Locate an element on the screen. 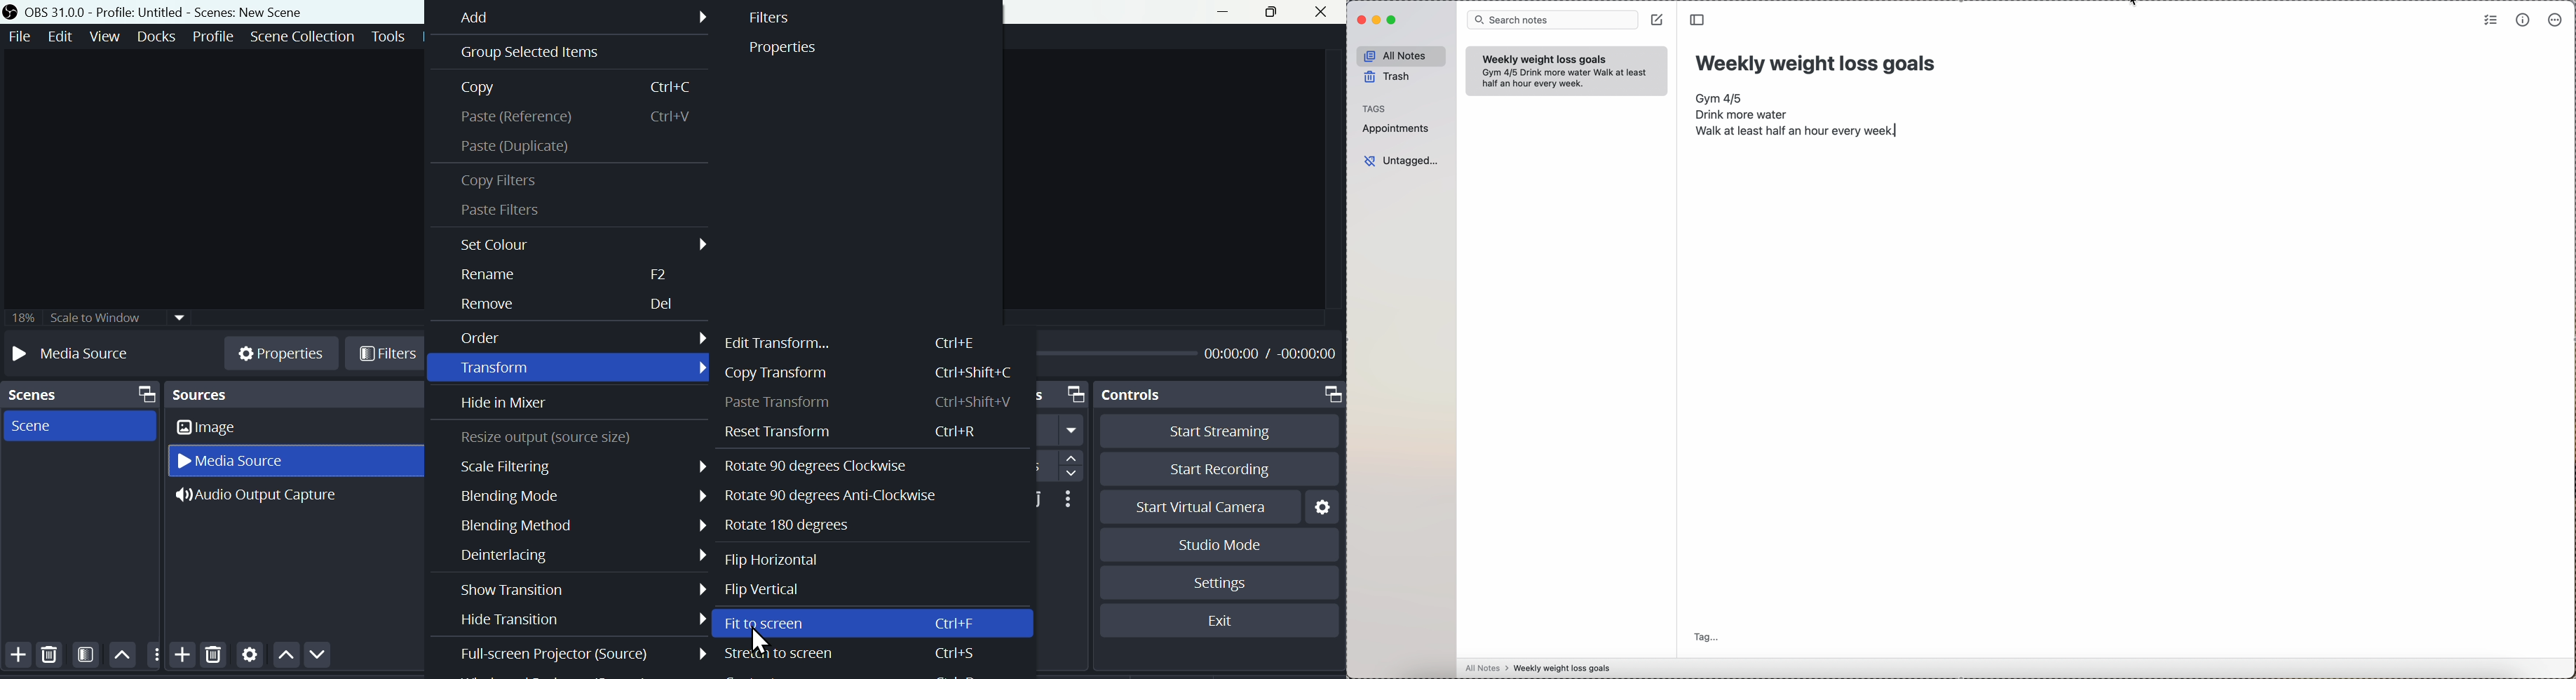 The image size is (2576, 700). Duration is located at coordinates (1064, 464).